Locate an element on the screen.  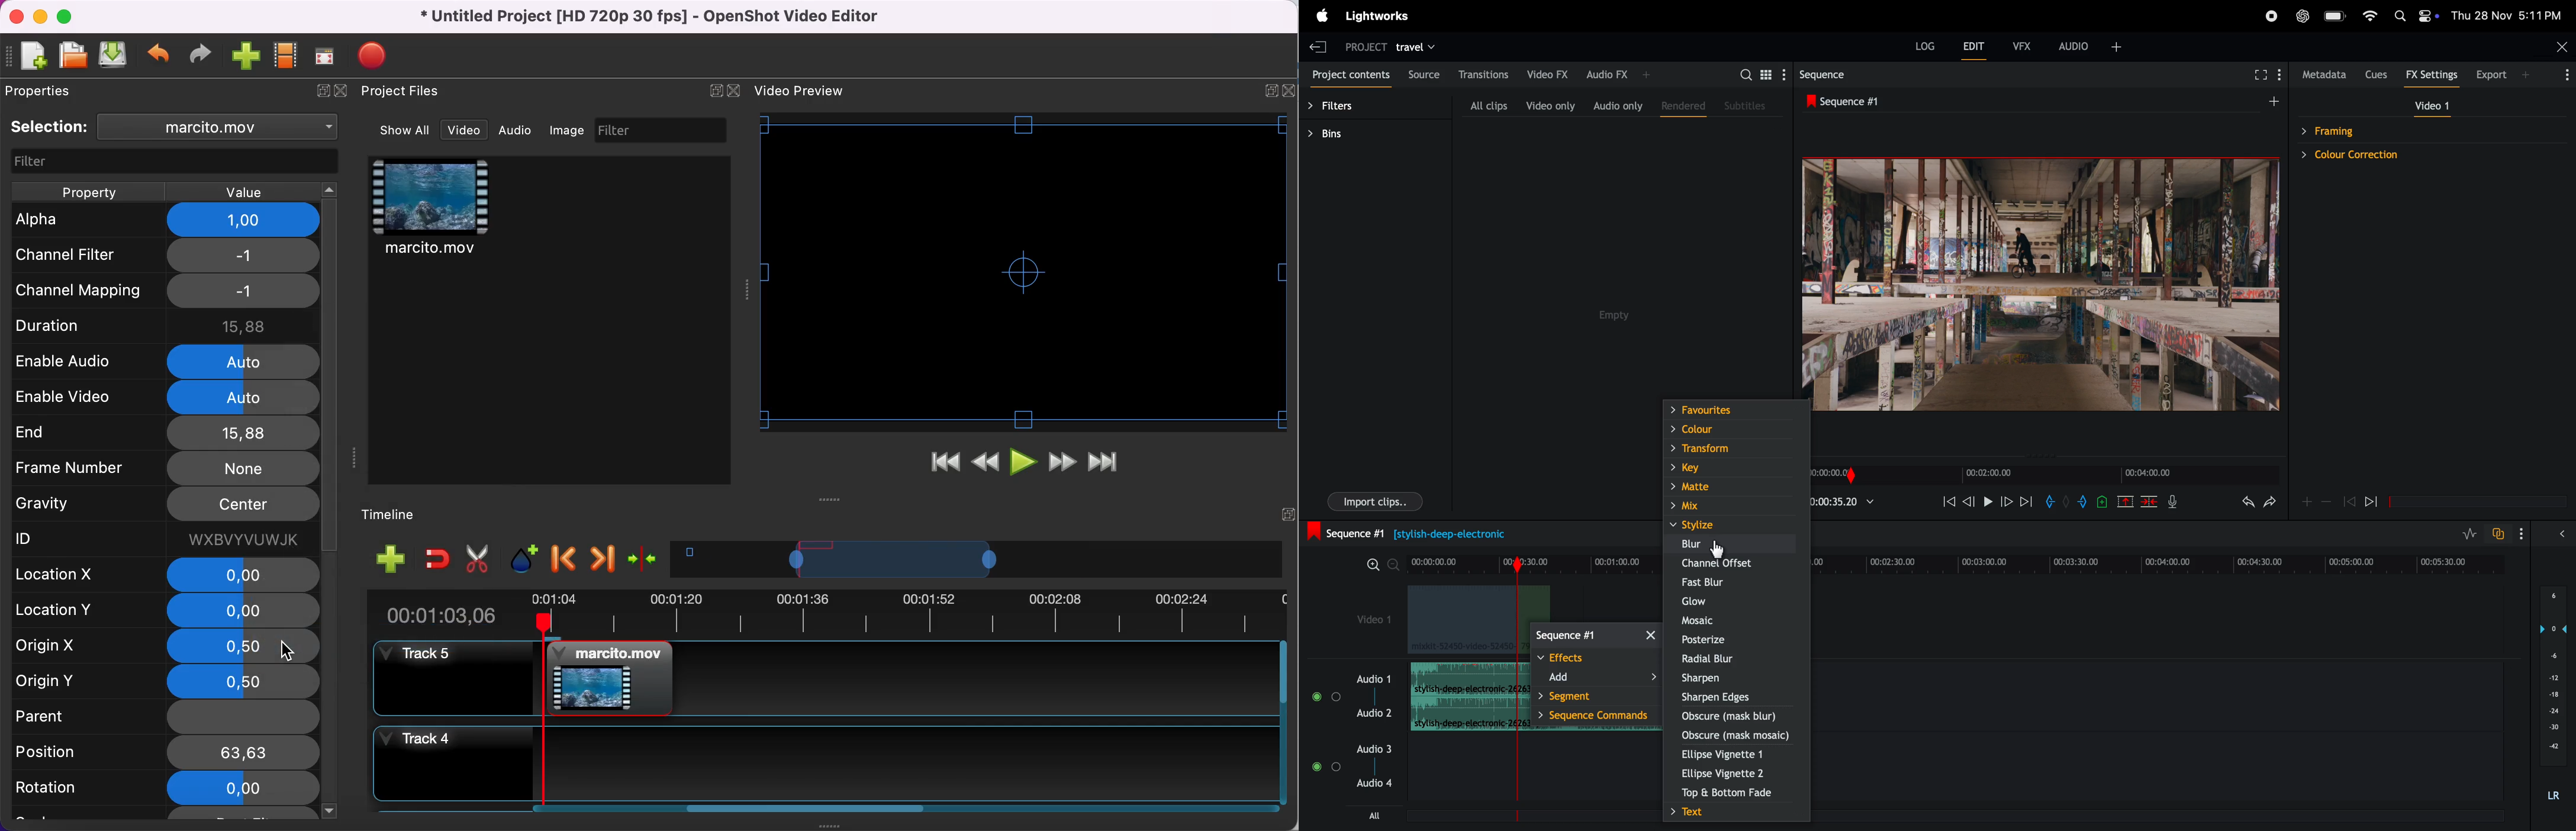
favourites is located at coordinates (1734, 409).